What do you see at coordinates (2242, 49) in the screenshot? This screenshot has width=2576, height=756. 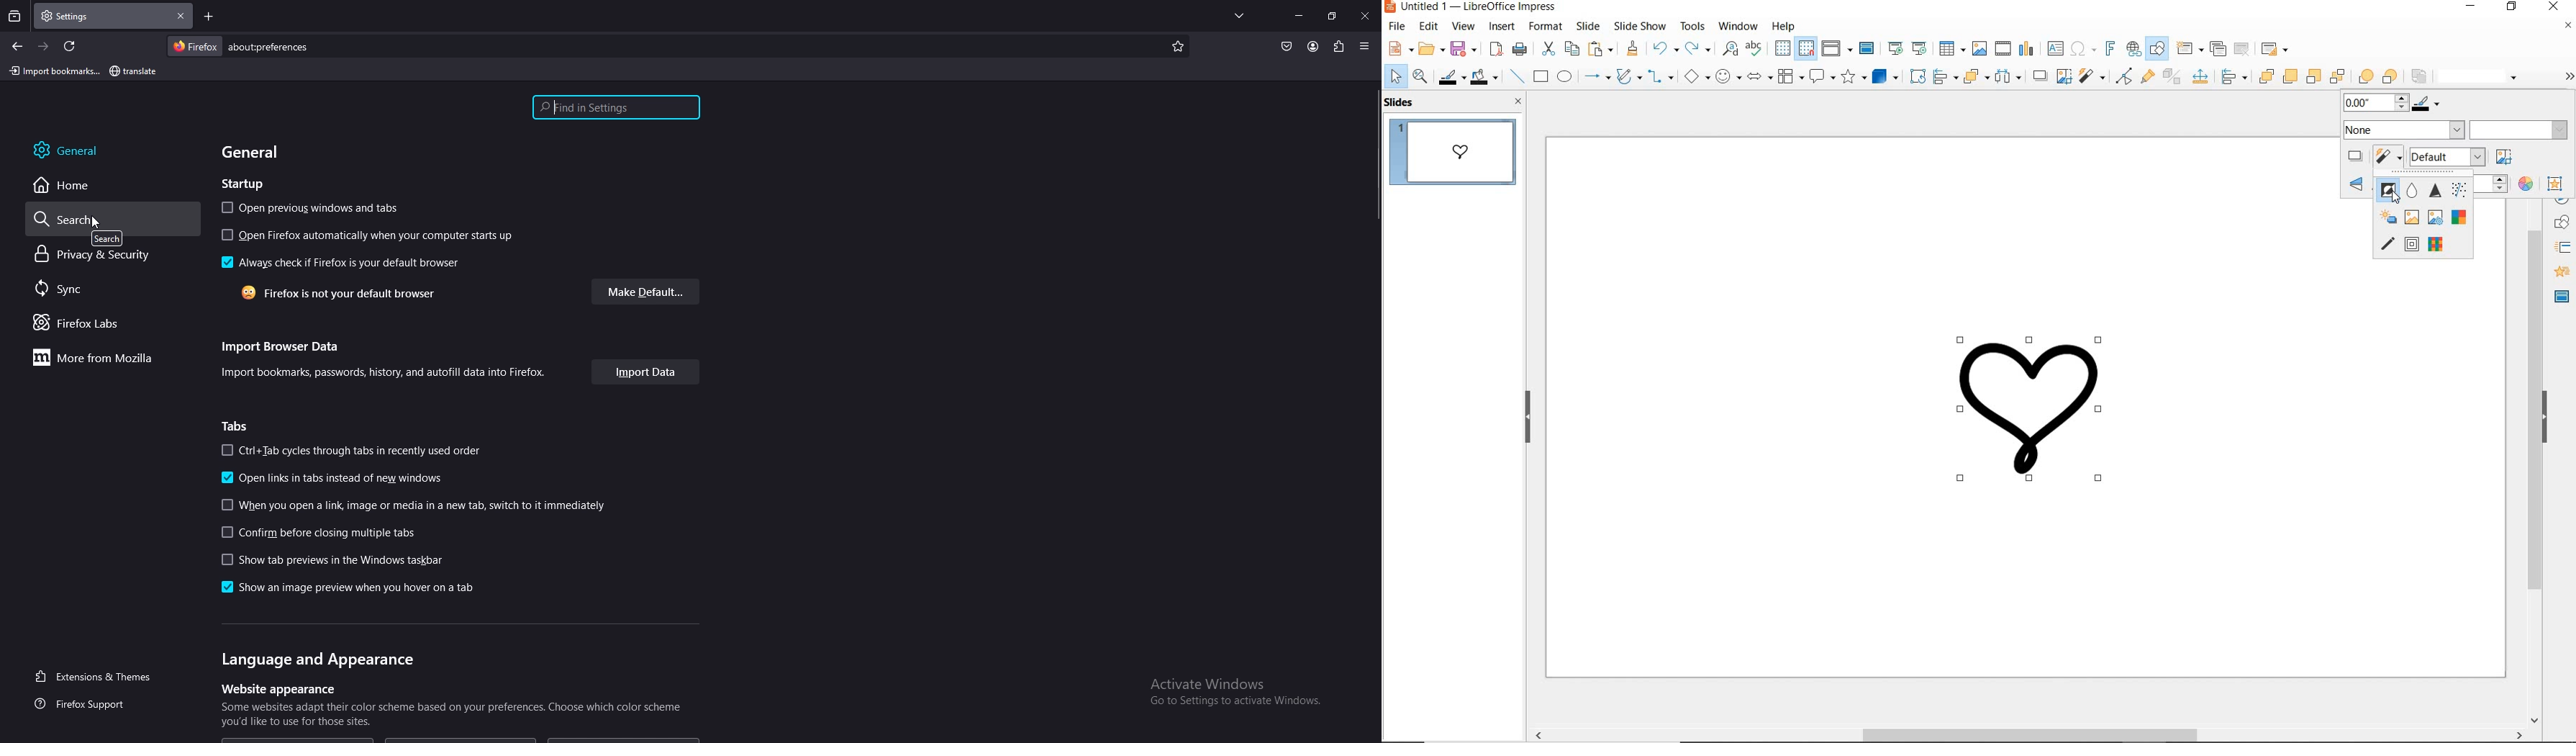 I see `delete slide` at bounding box center [2242, 49].